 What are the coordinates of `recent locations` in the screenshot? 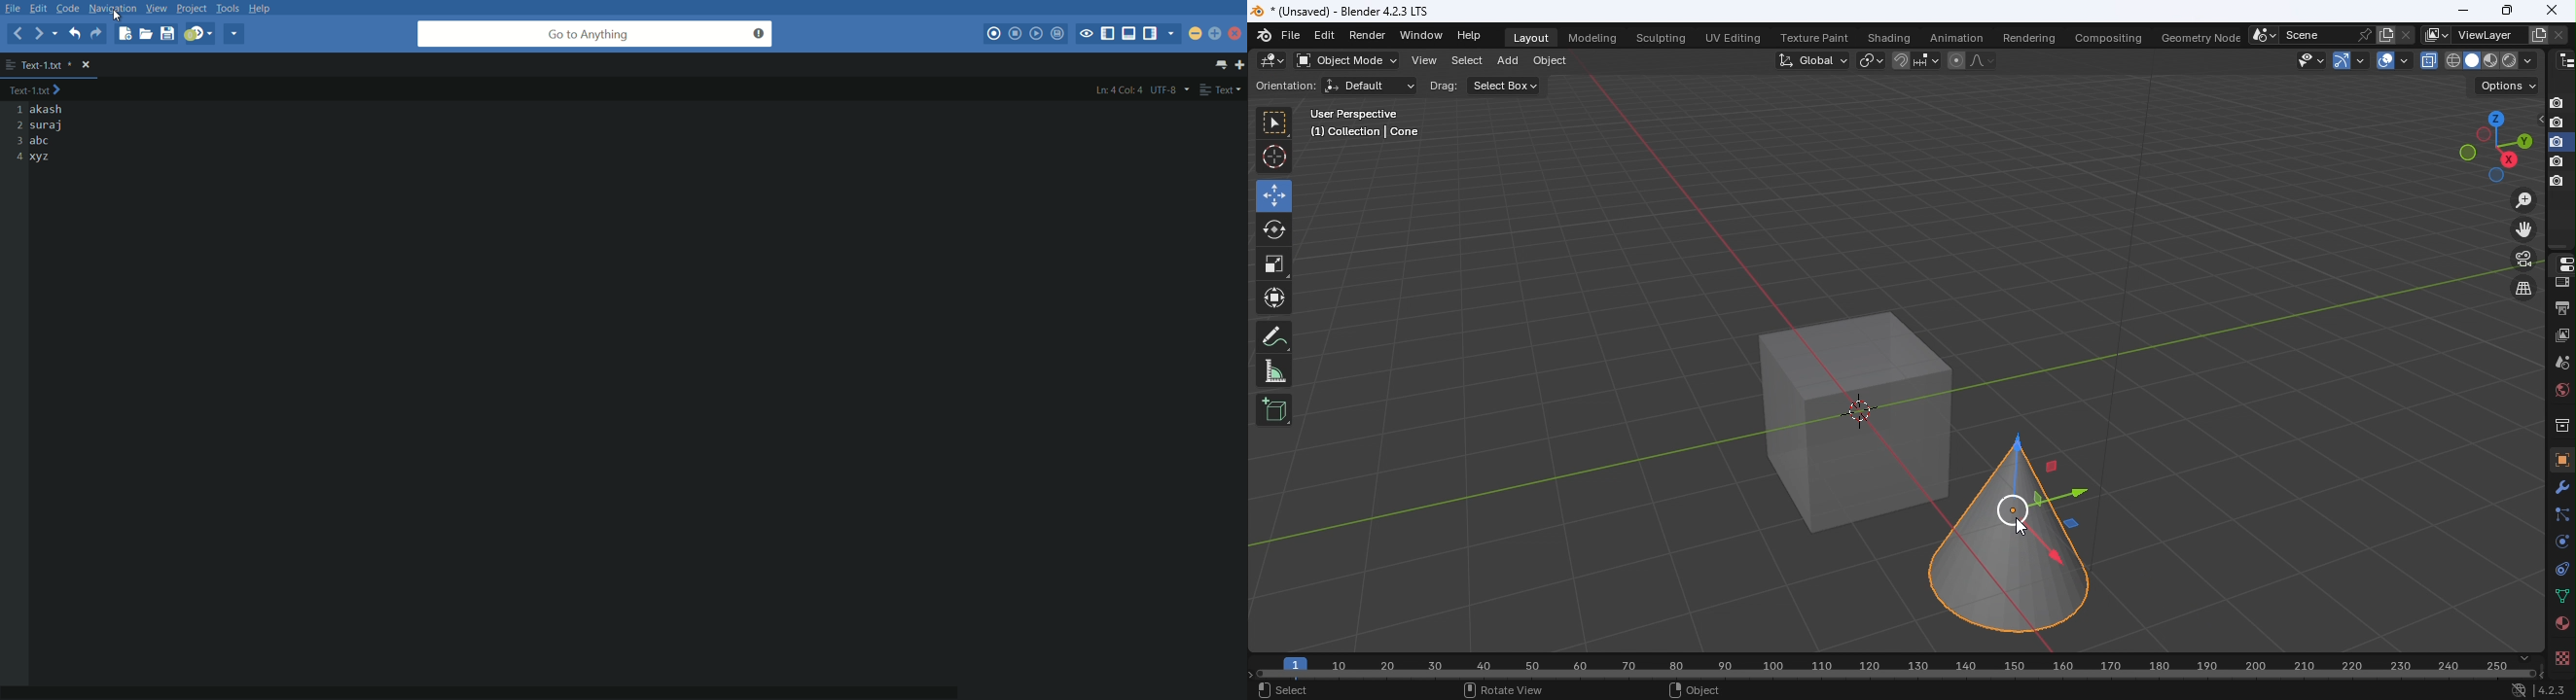 It's located at (58, 35).